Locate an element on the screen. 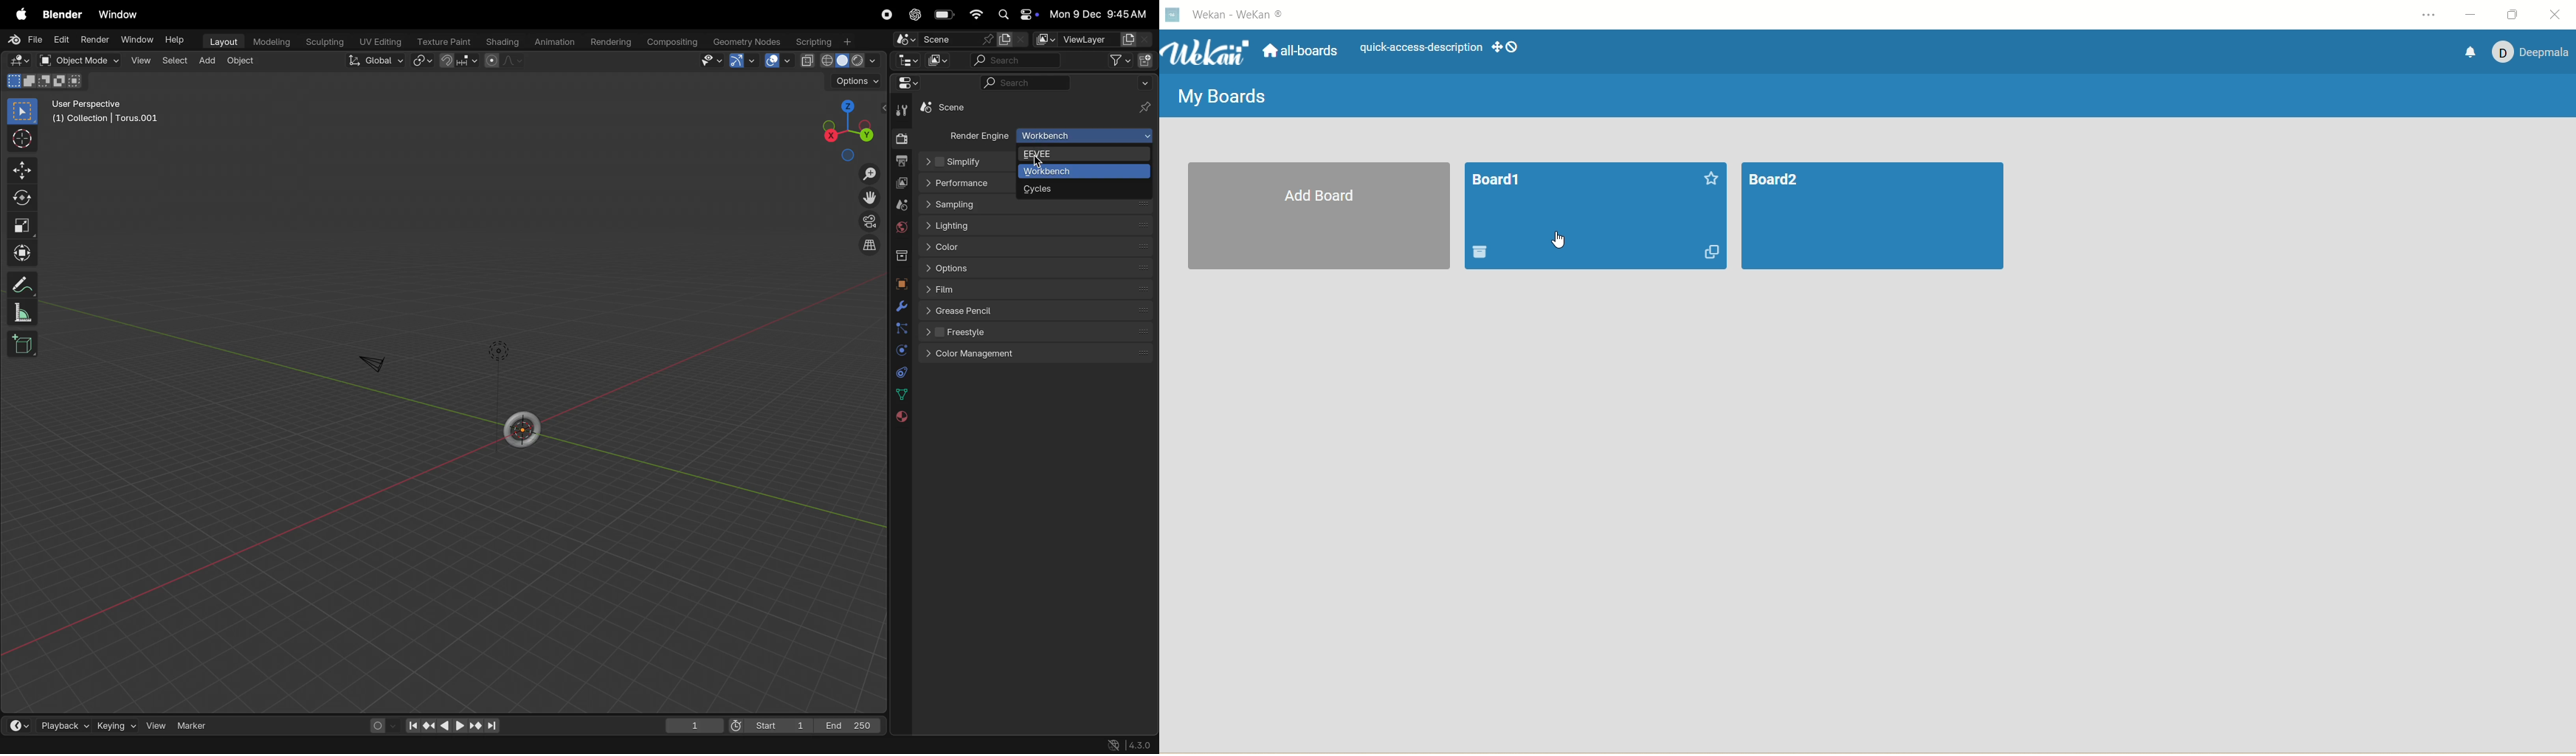  user perspective is located at coordinates (108, 110).